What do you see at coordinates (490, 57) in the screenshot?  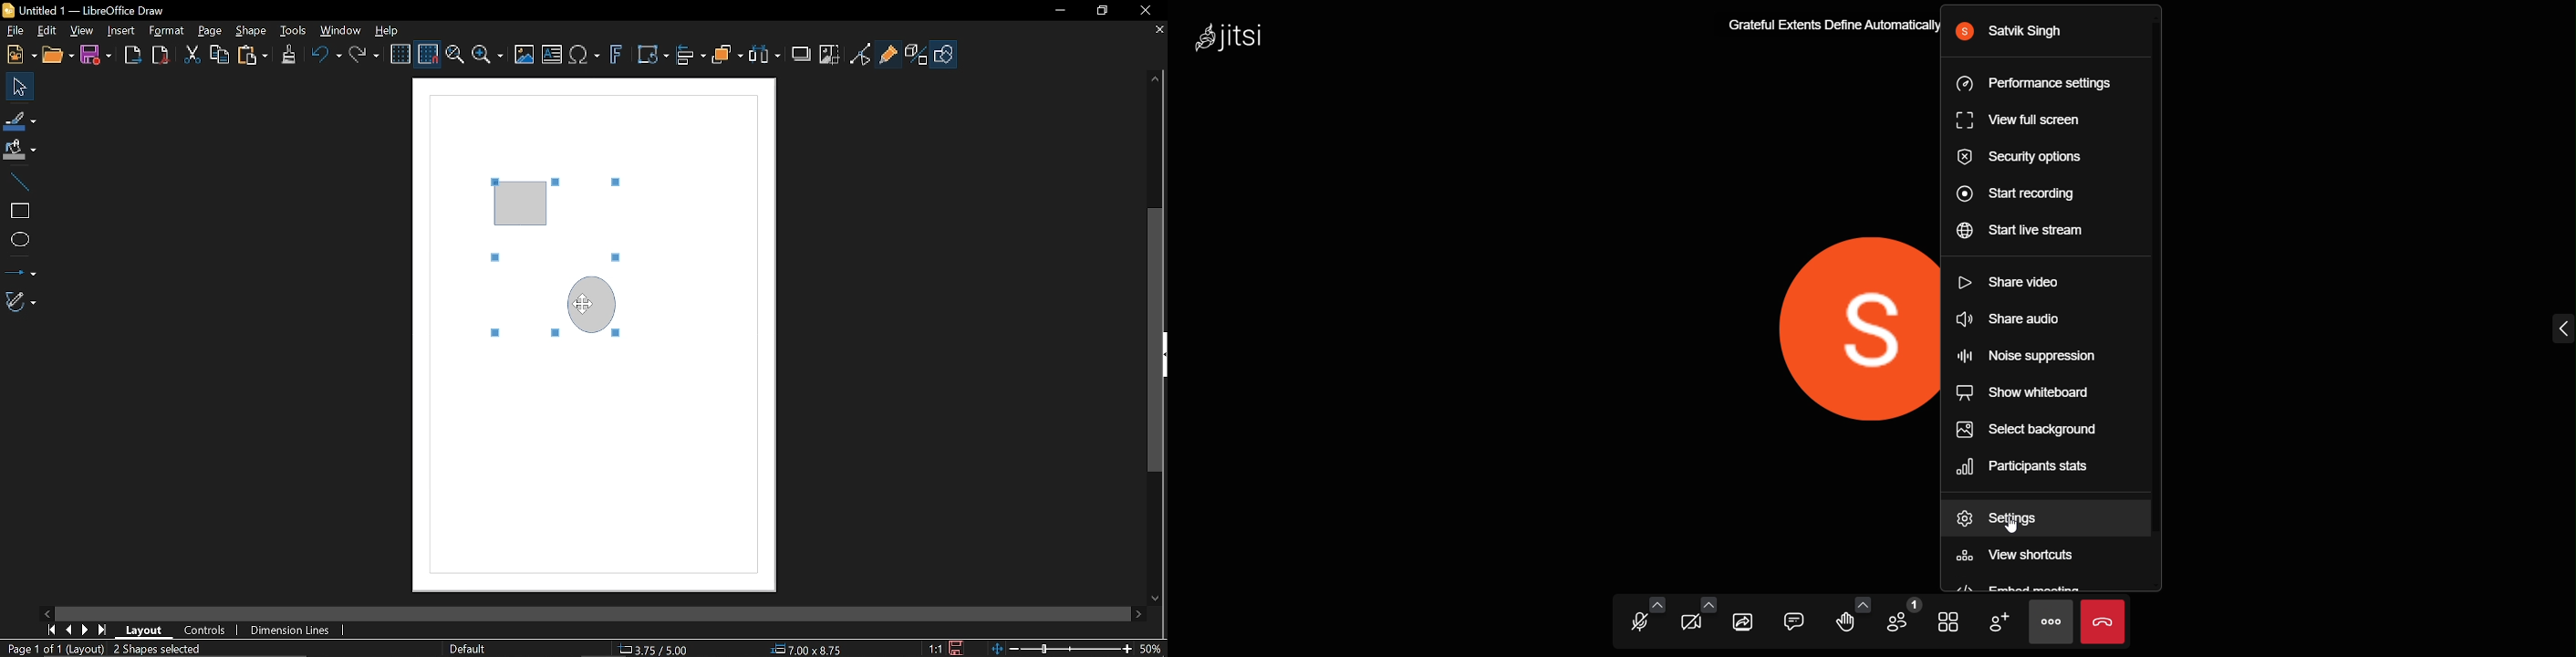 I see `Zoom` at bounding box center [490, 57].